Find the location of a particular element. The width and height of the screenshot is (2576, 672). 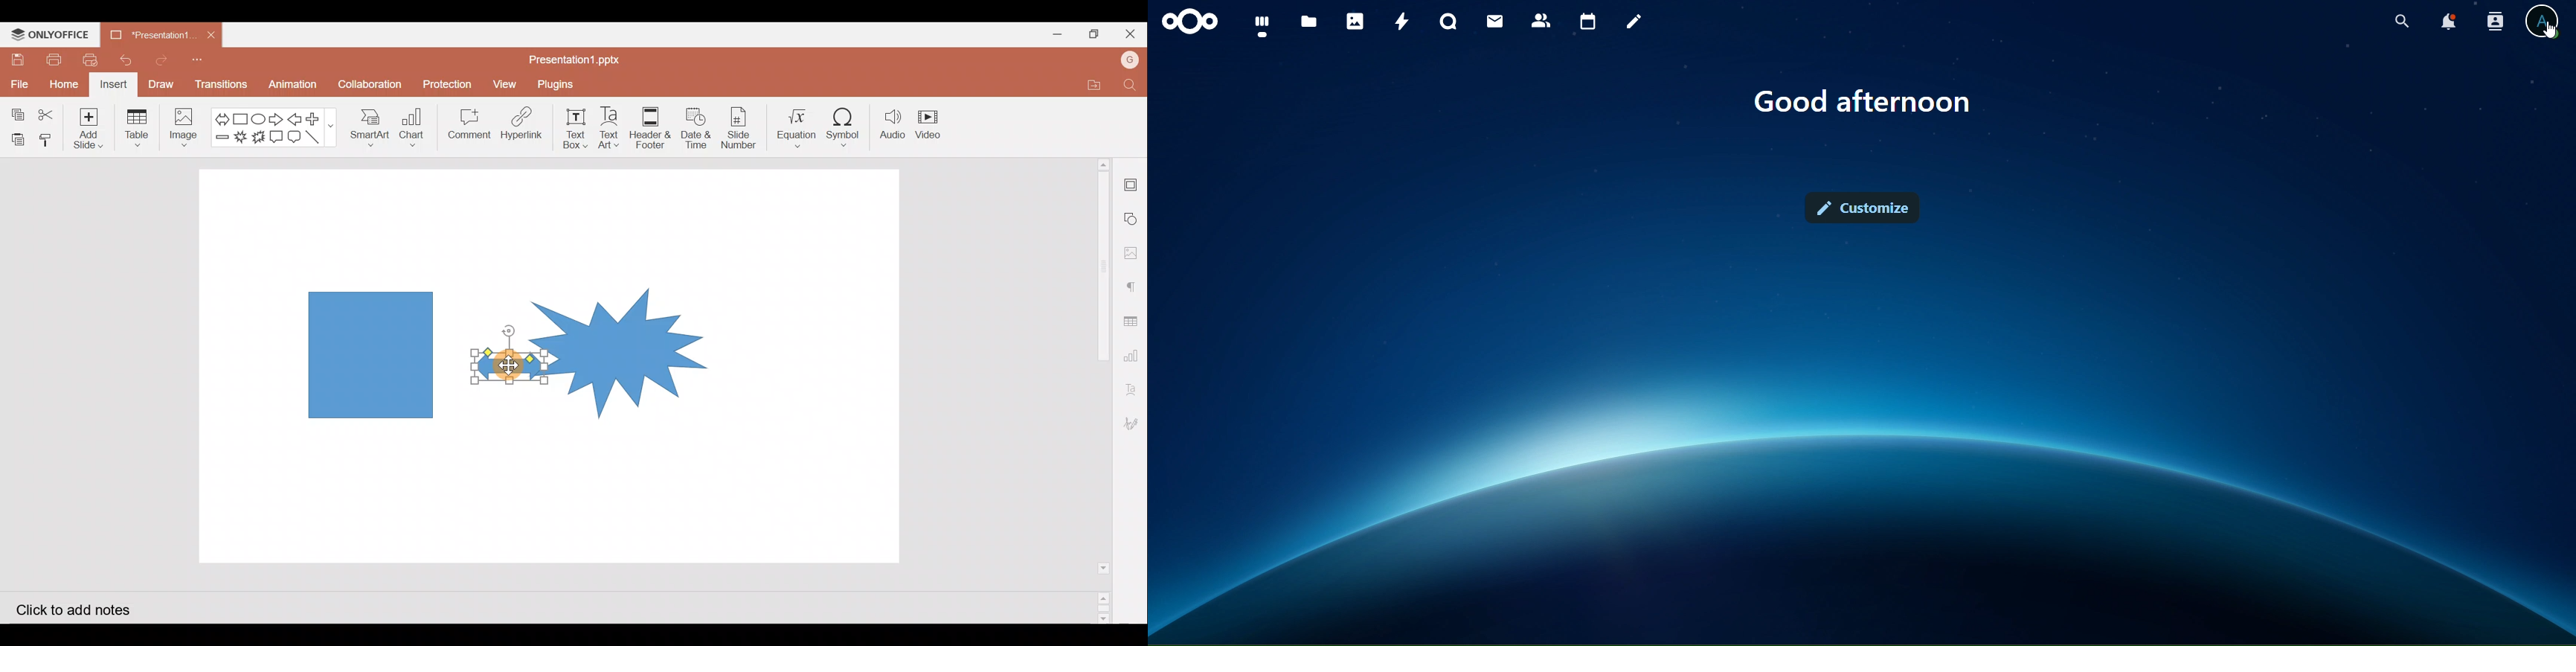

Print file is located at coordinates (51, 59).